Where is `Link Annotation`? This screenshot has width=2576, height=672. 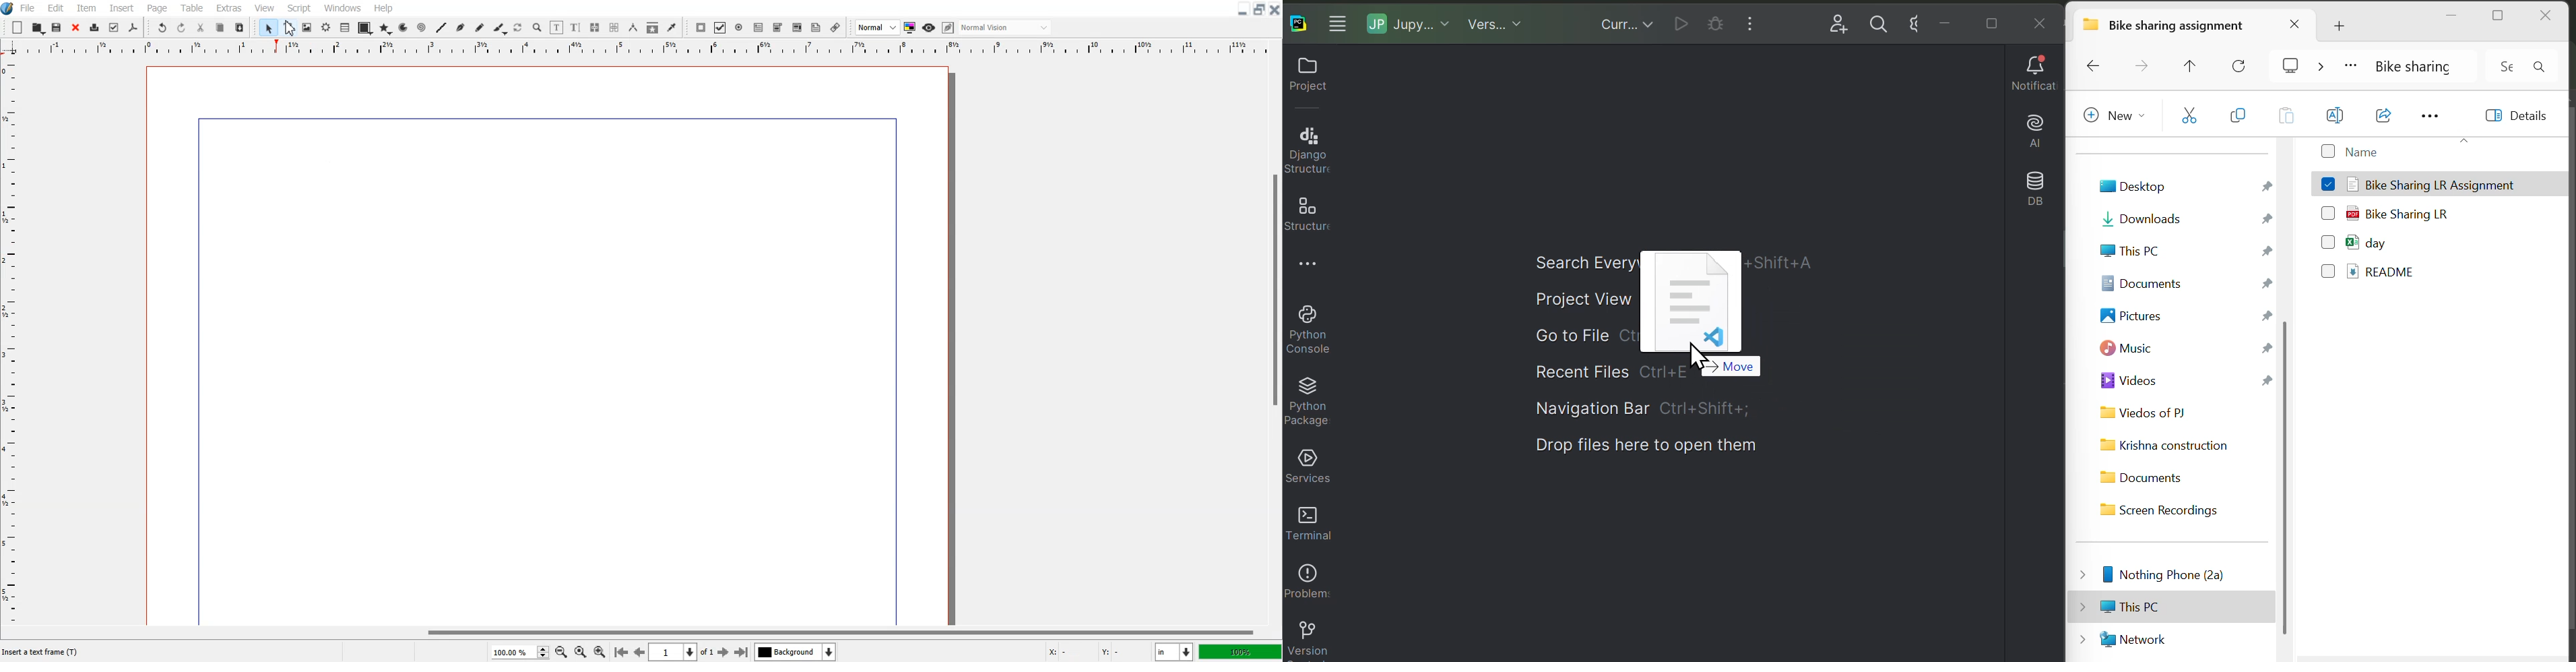 Link Annotation is located at coordinates (835, 27).